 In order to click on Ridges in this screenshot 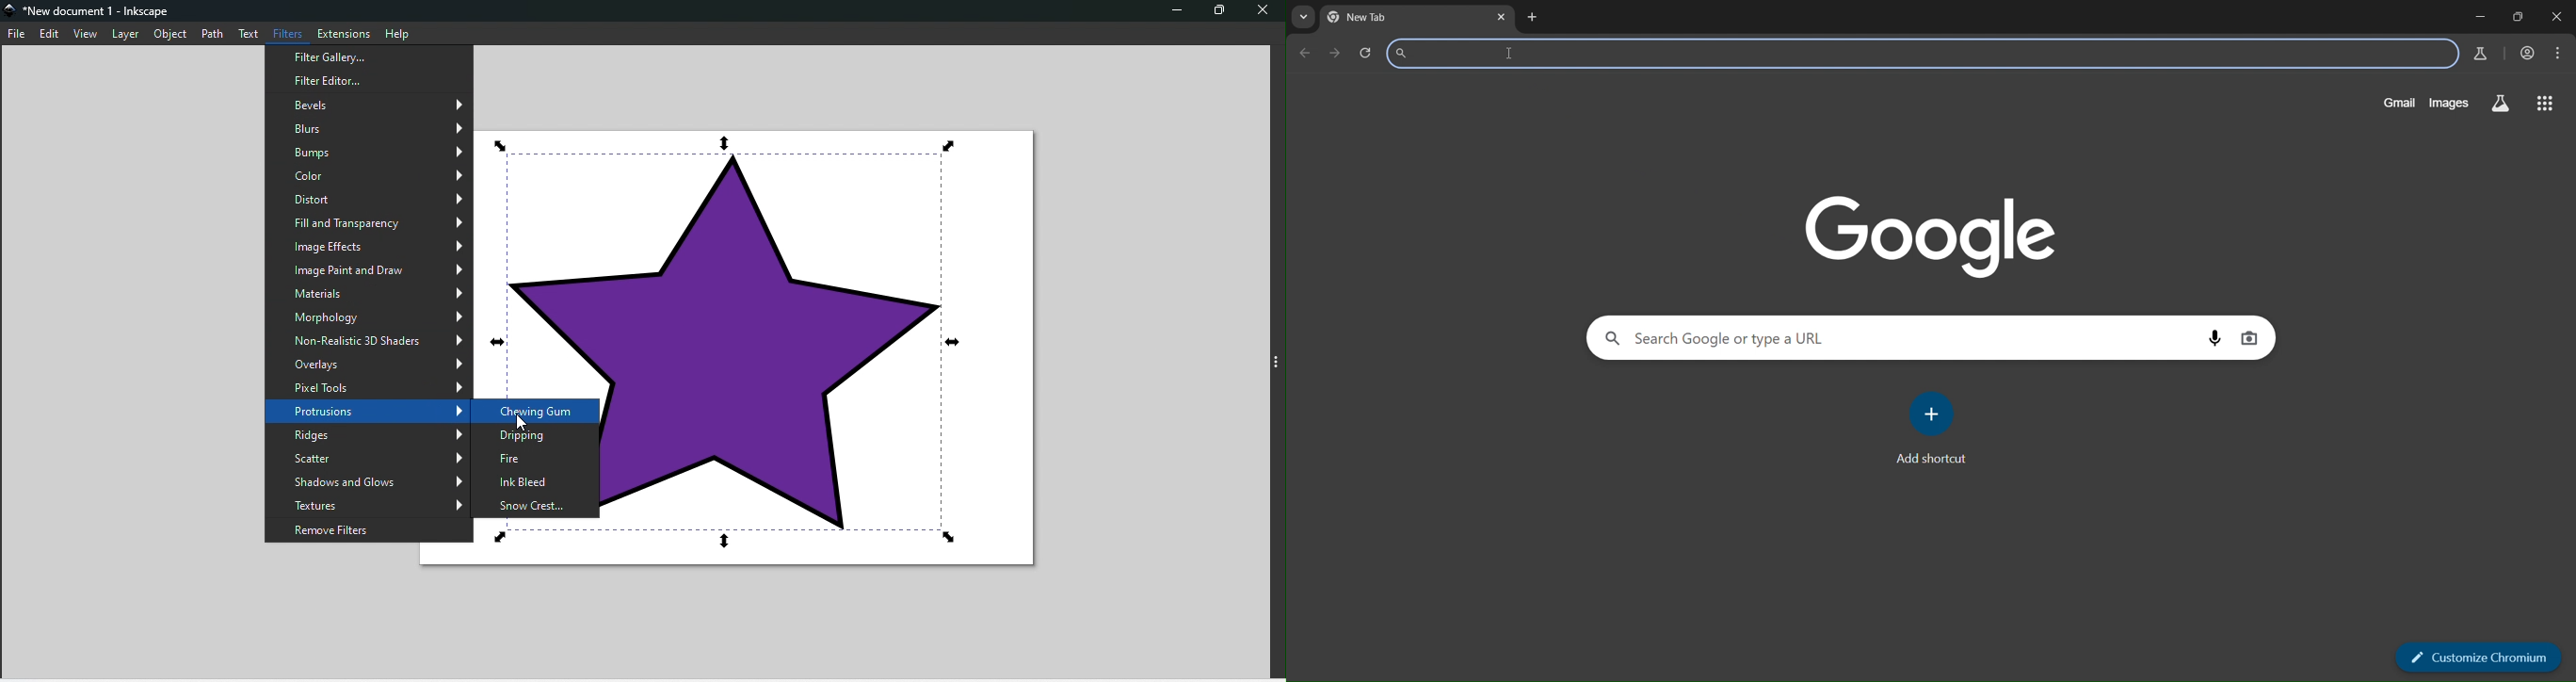, I will do `click(371, 435)`.